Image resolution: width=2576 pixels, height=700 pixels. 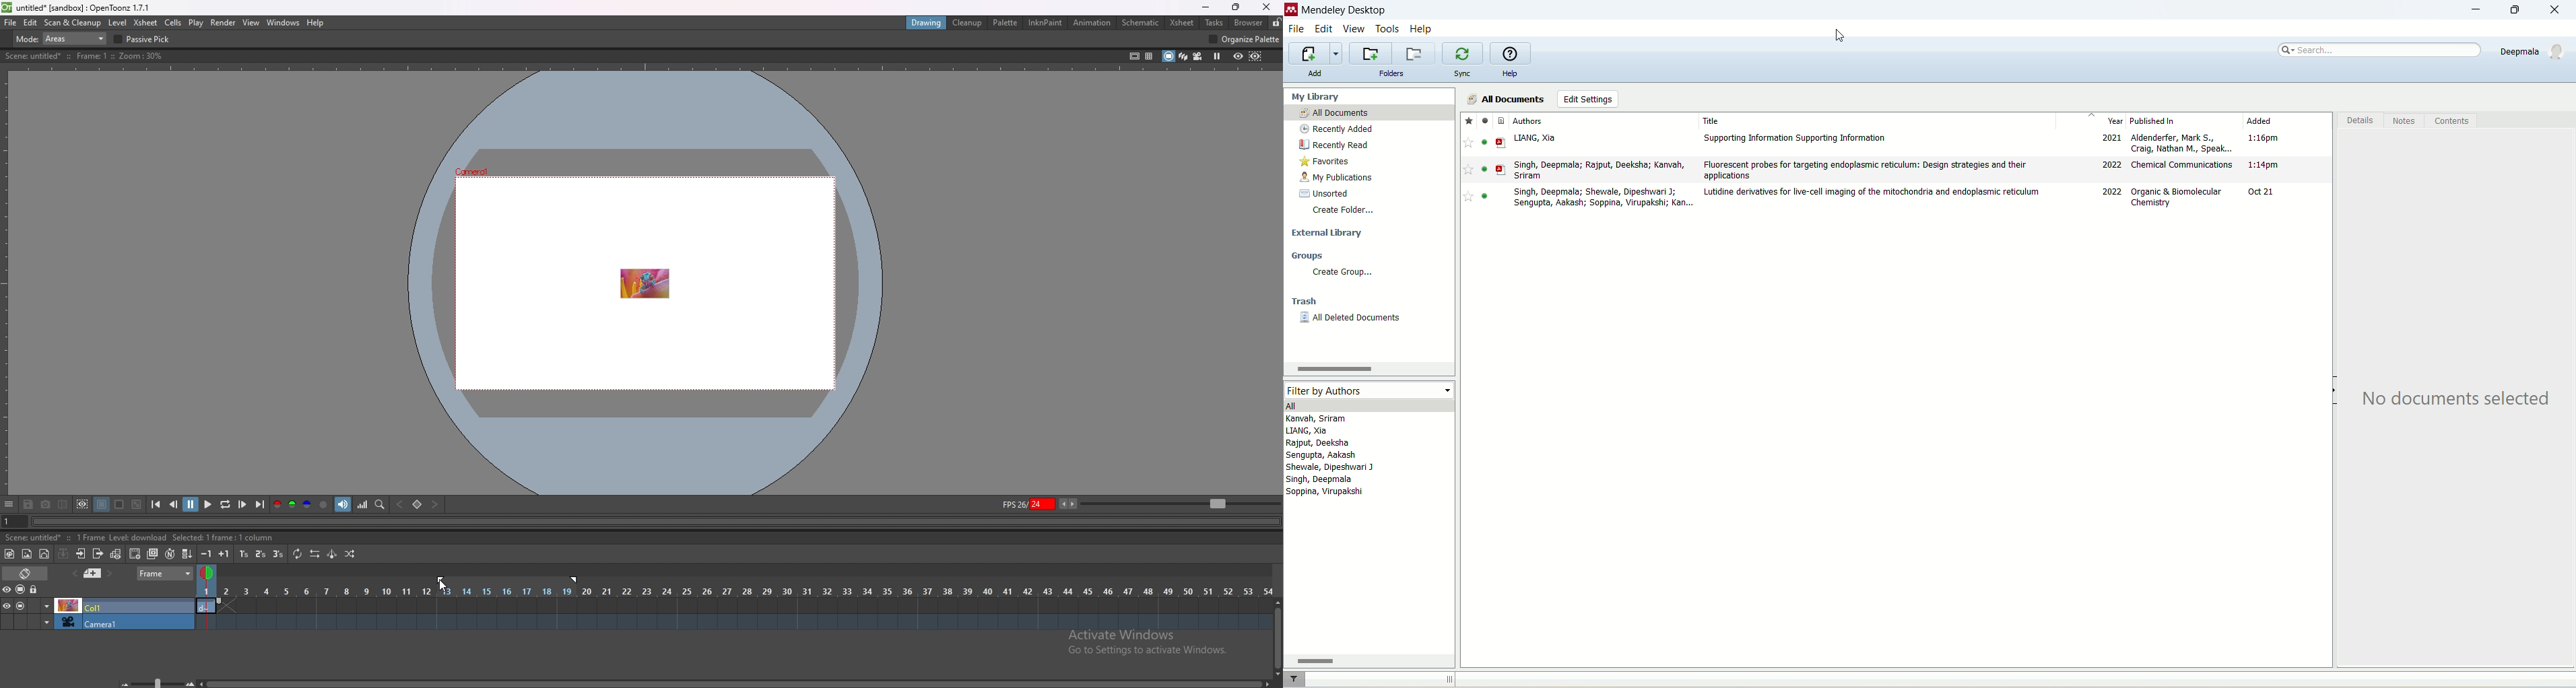 I want to click on scroll bar, so click(x=1368, y=369).